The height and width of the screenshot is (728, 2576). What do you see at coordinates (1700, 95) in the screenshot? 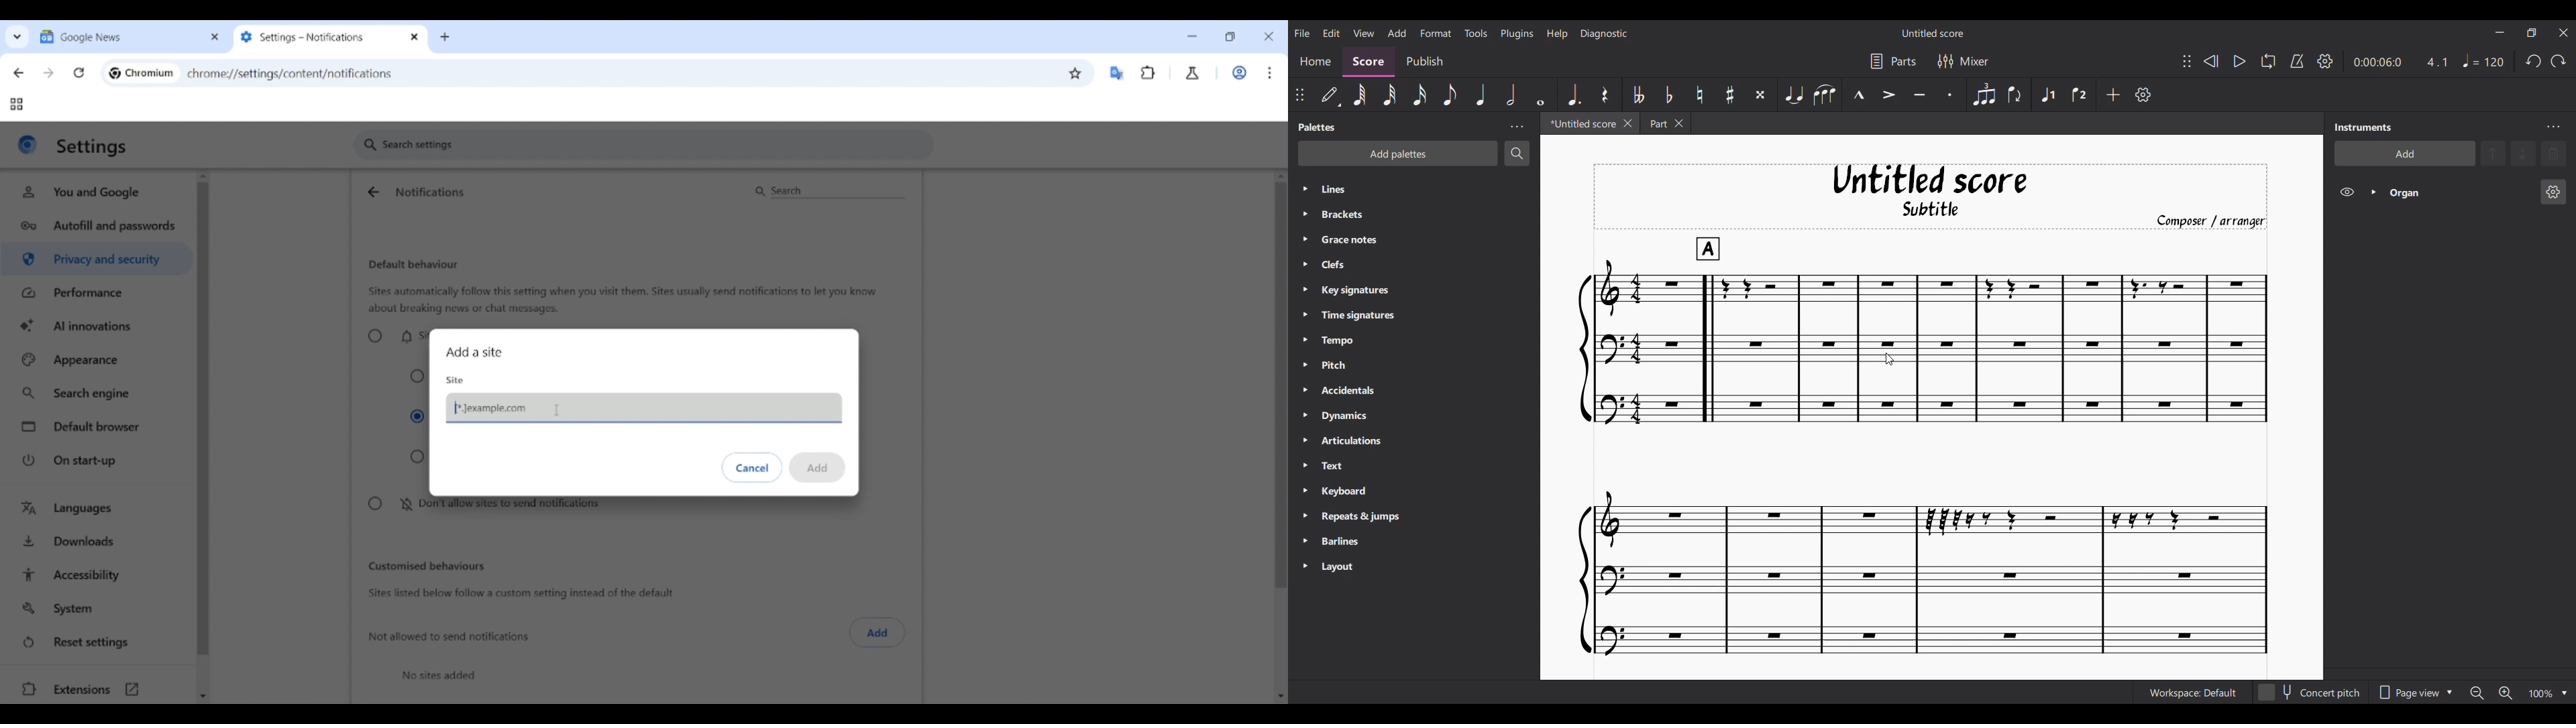
I see `Toggle natural` at bounding box center [1700, 95].